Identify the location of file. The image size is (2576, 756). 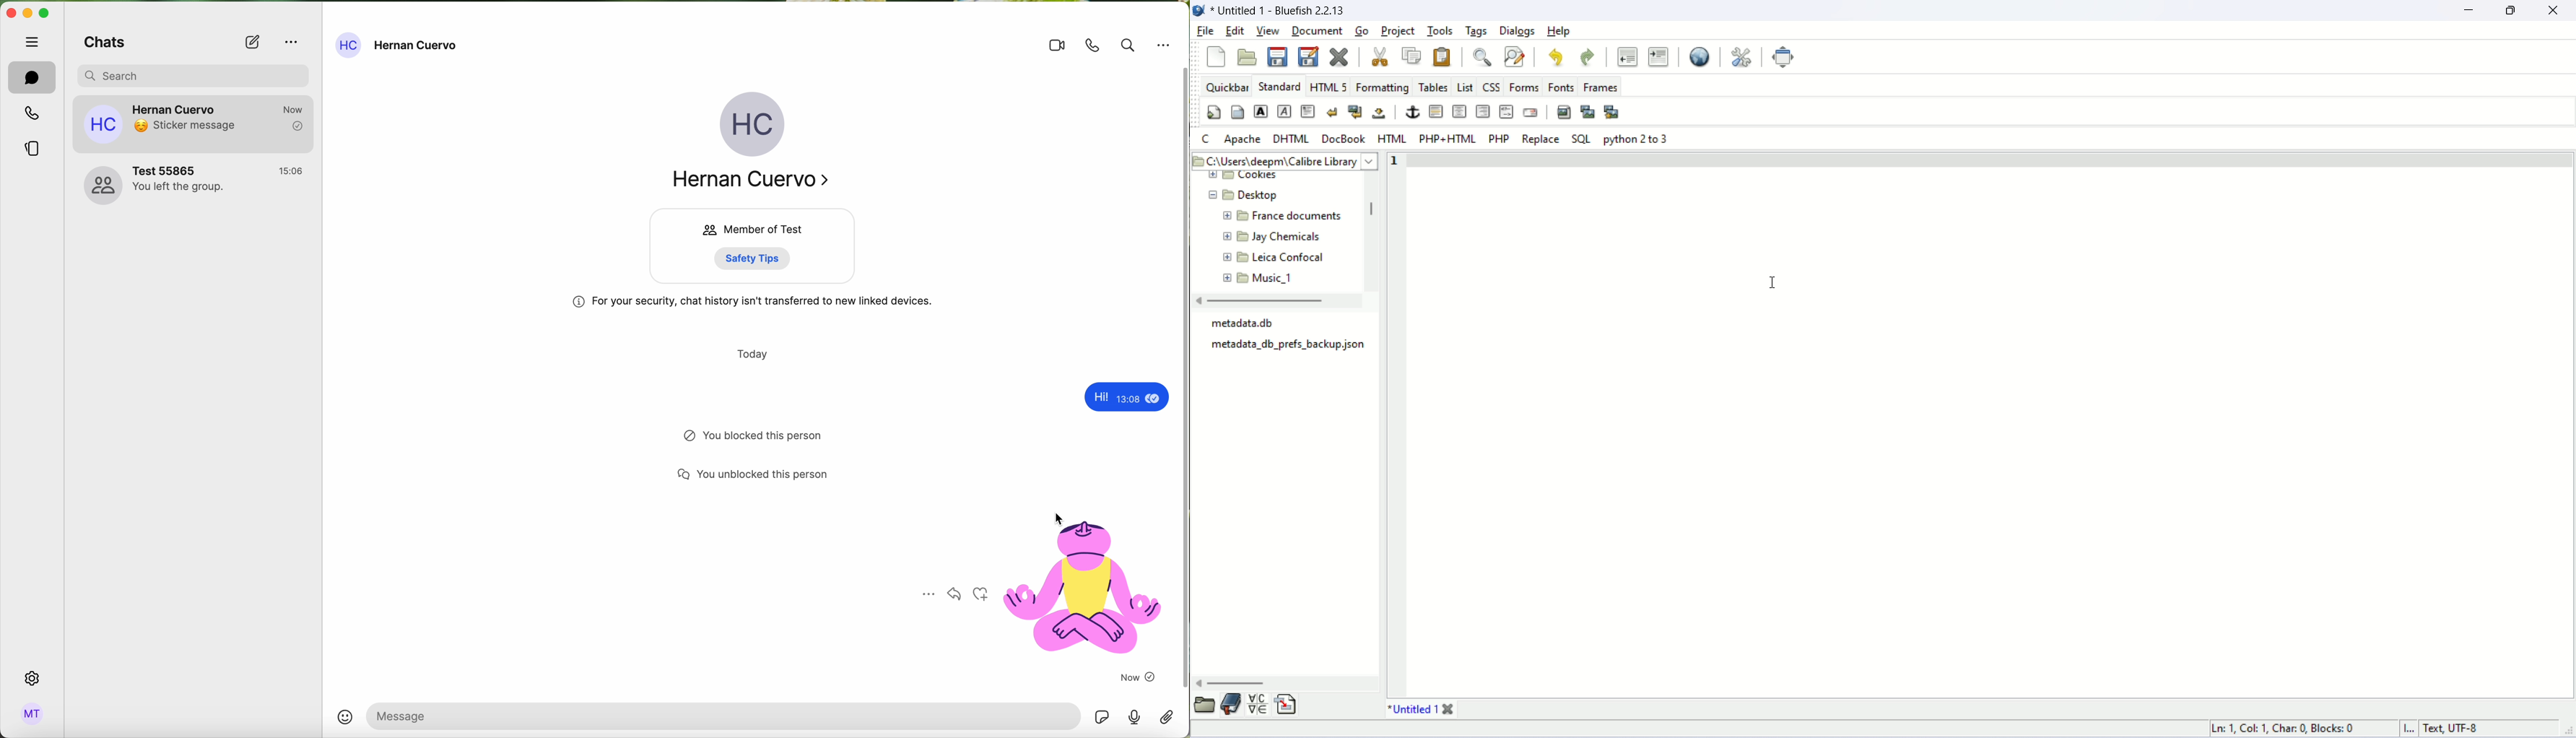
(1204, 30).